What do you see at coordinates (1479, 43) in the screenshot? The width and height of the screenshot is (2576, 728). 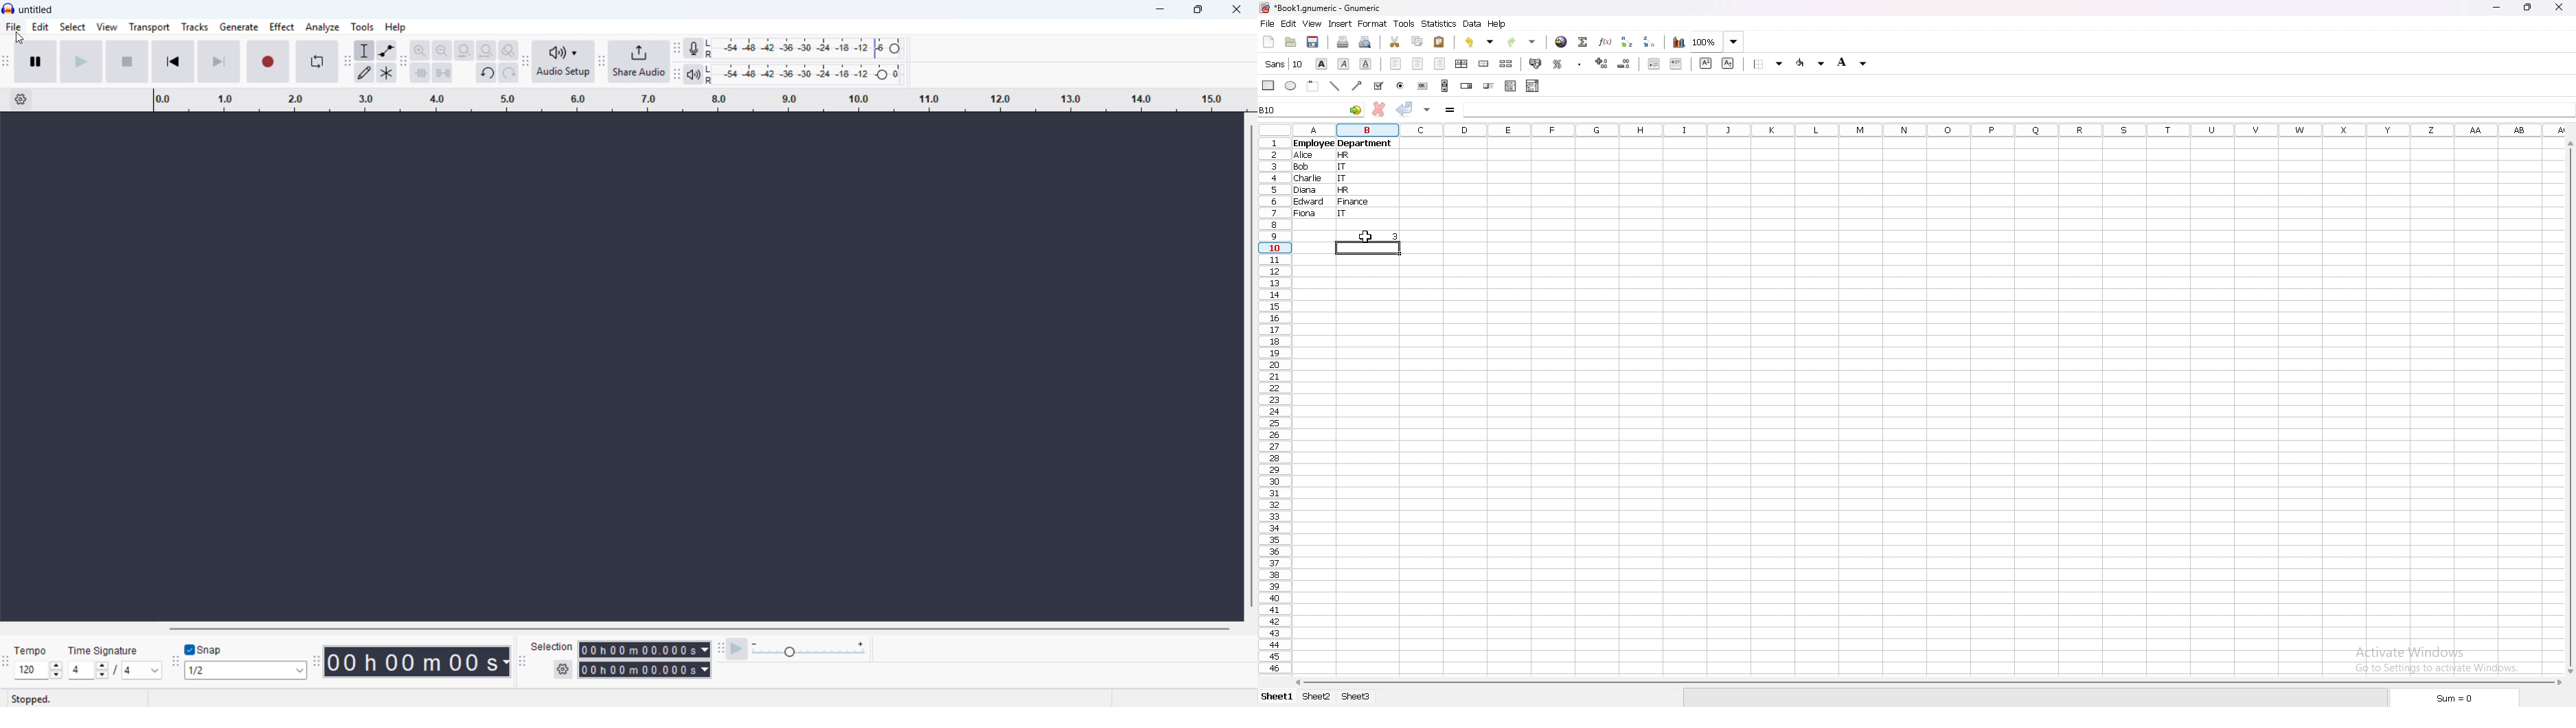 I see `undo` at bounding box center [1479, 43].